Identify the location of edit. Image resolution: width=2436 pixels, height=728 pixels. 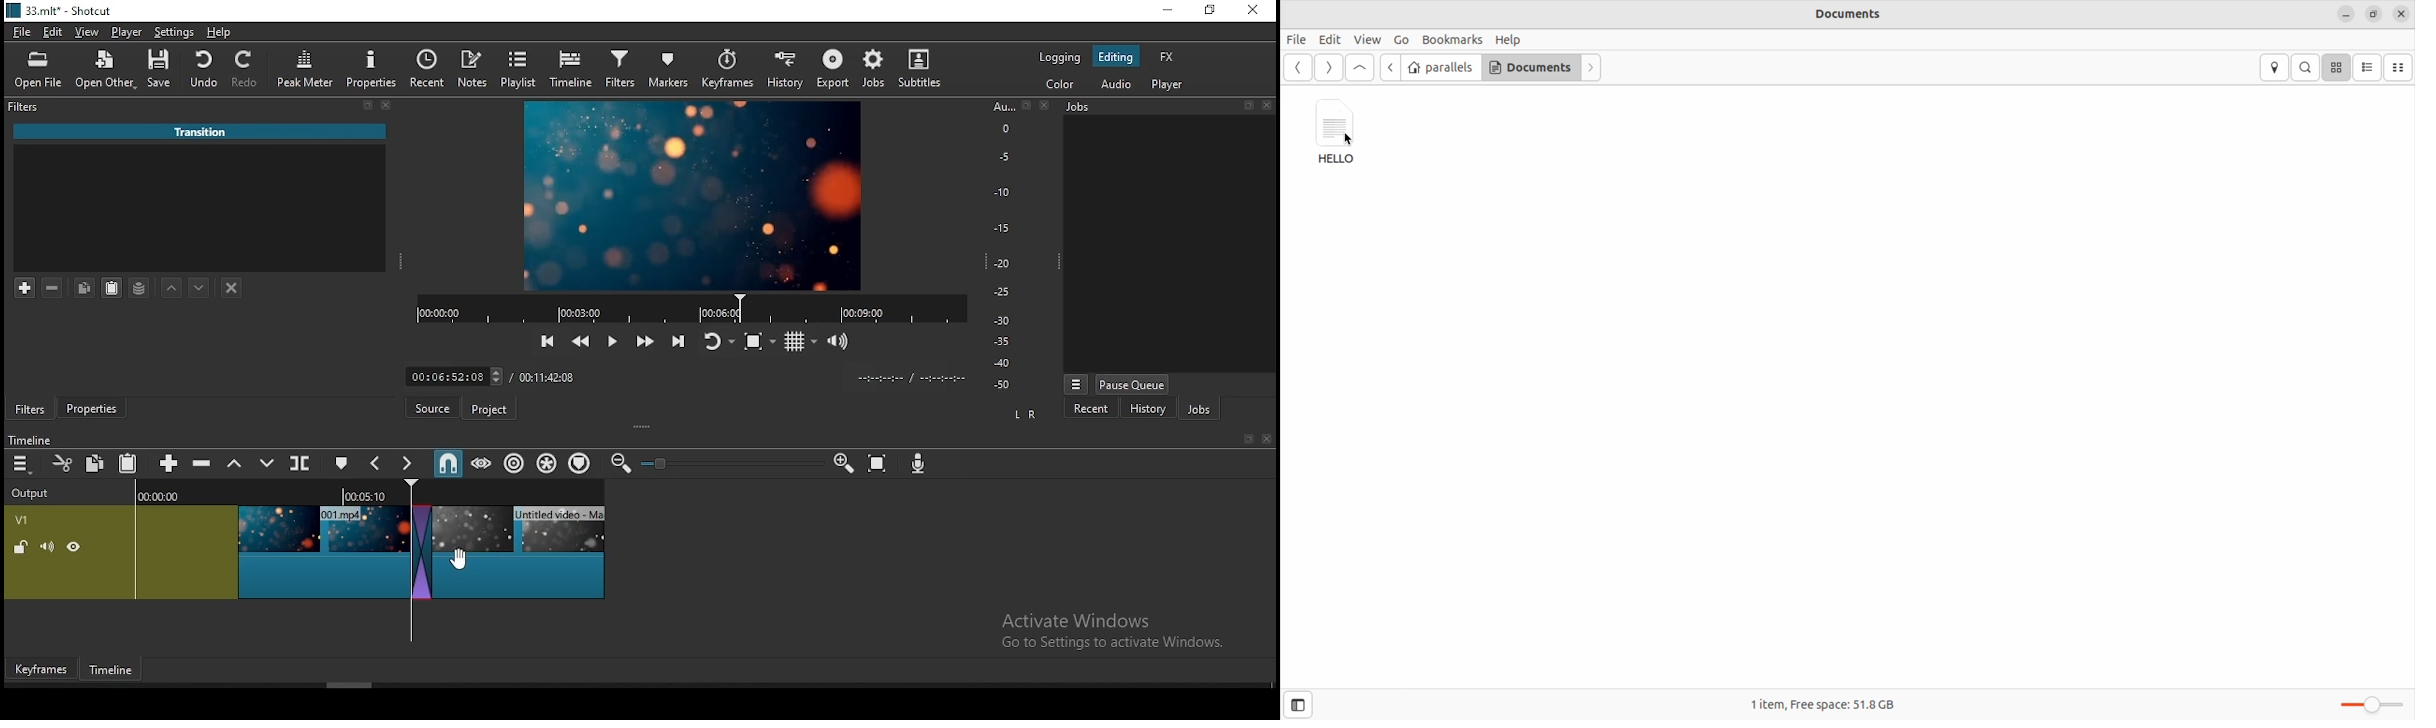
(53, 31).